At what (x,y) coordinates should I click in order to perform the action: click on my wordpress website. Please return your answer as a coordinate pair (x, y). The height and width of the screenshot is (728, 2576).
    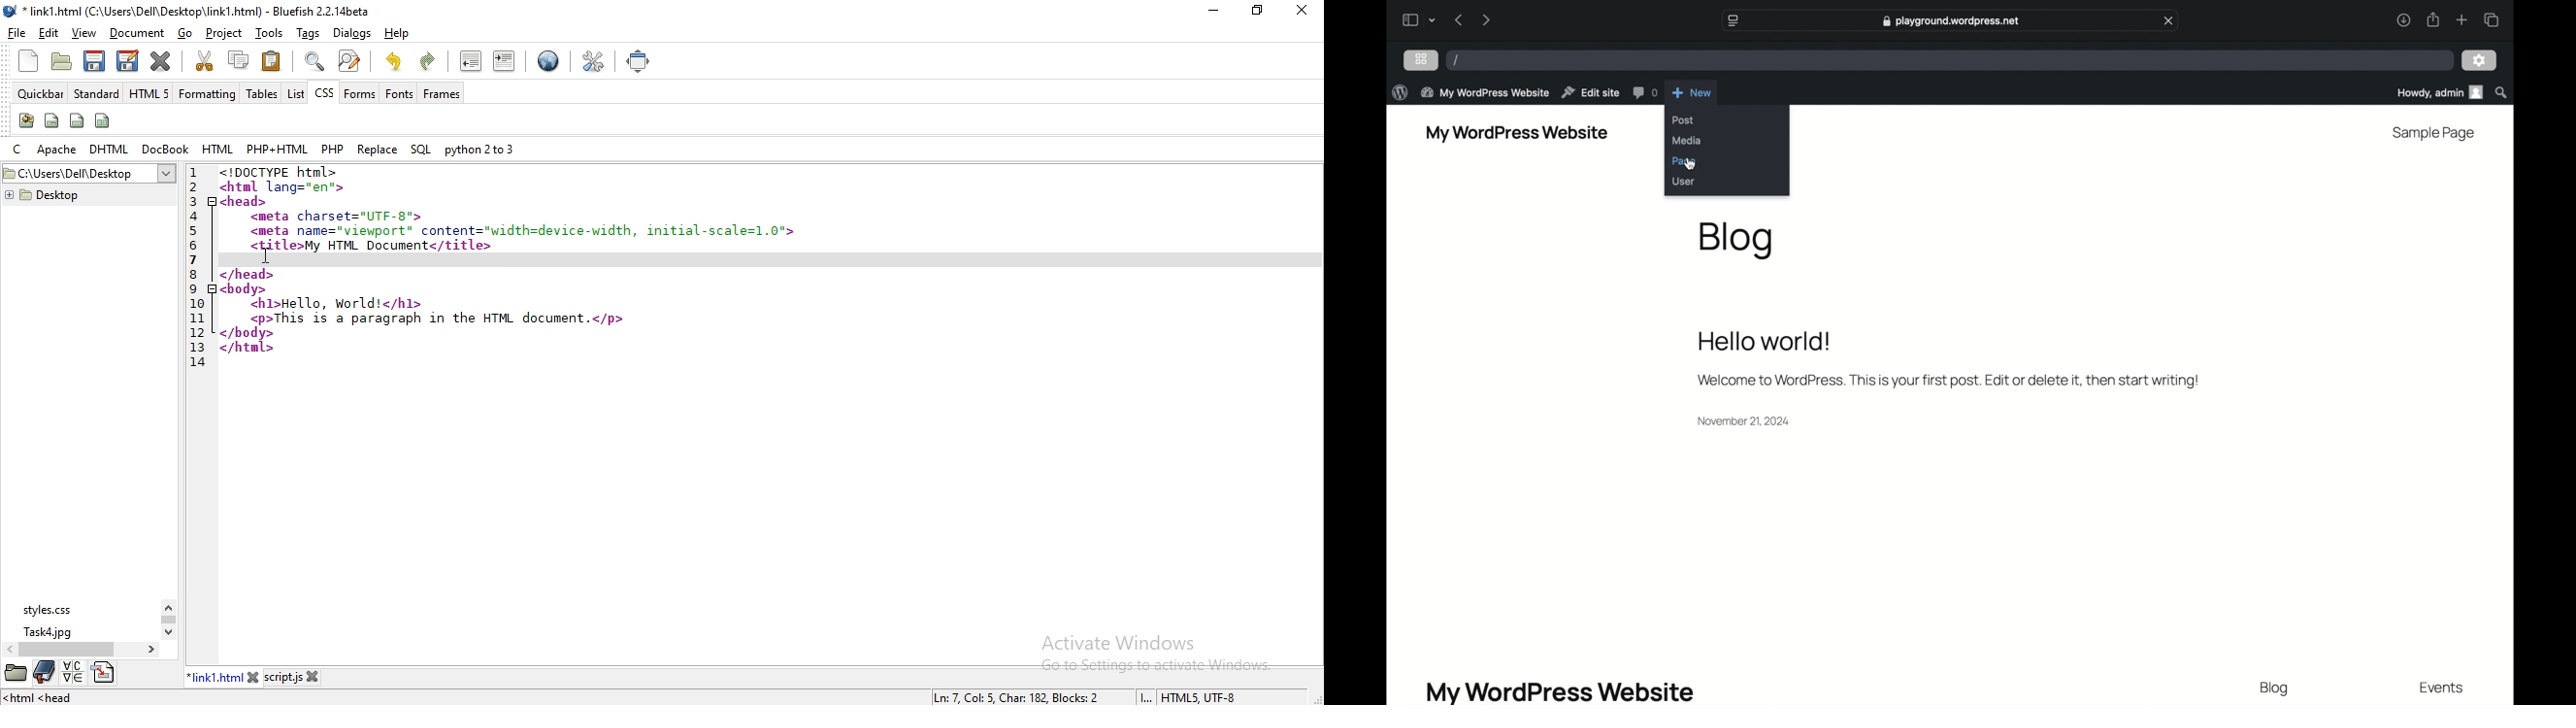
    Looking at the image, I should click on (1484, 92).